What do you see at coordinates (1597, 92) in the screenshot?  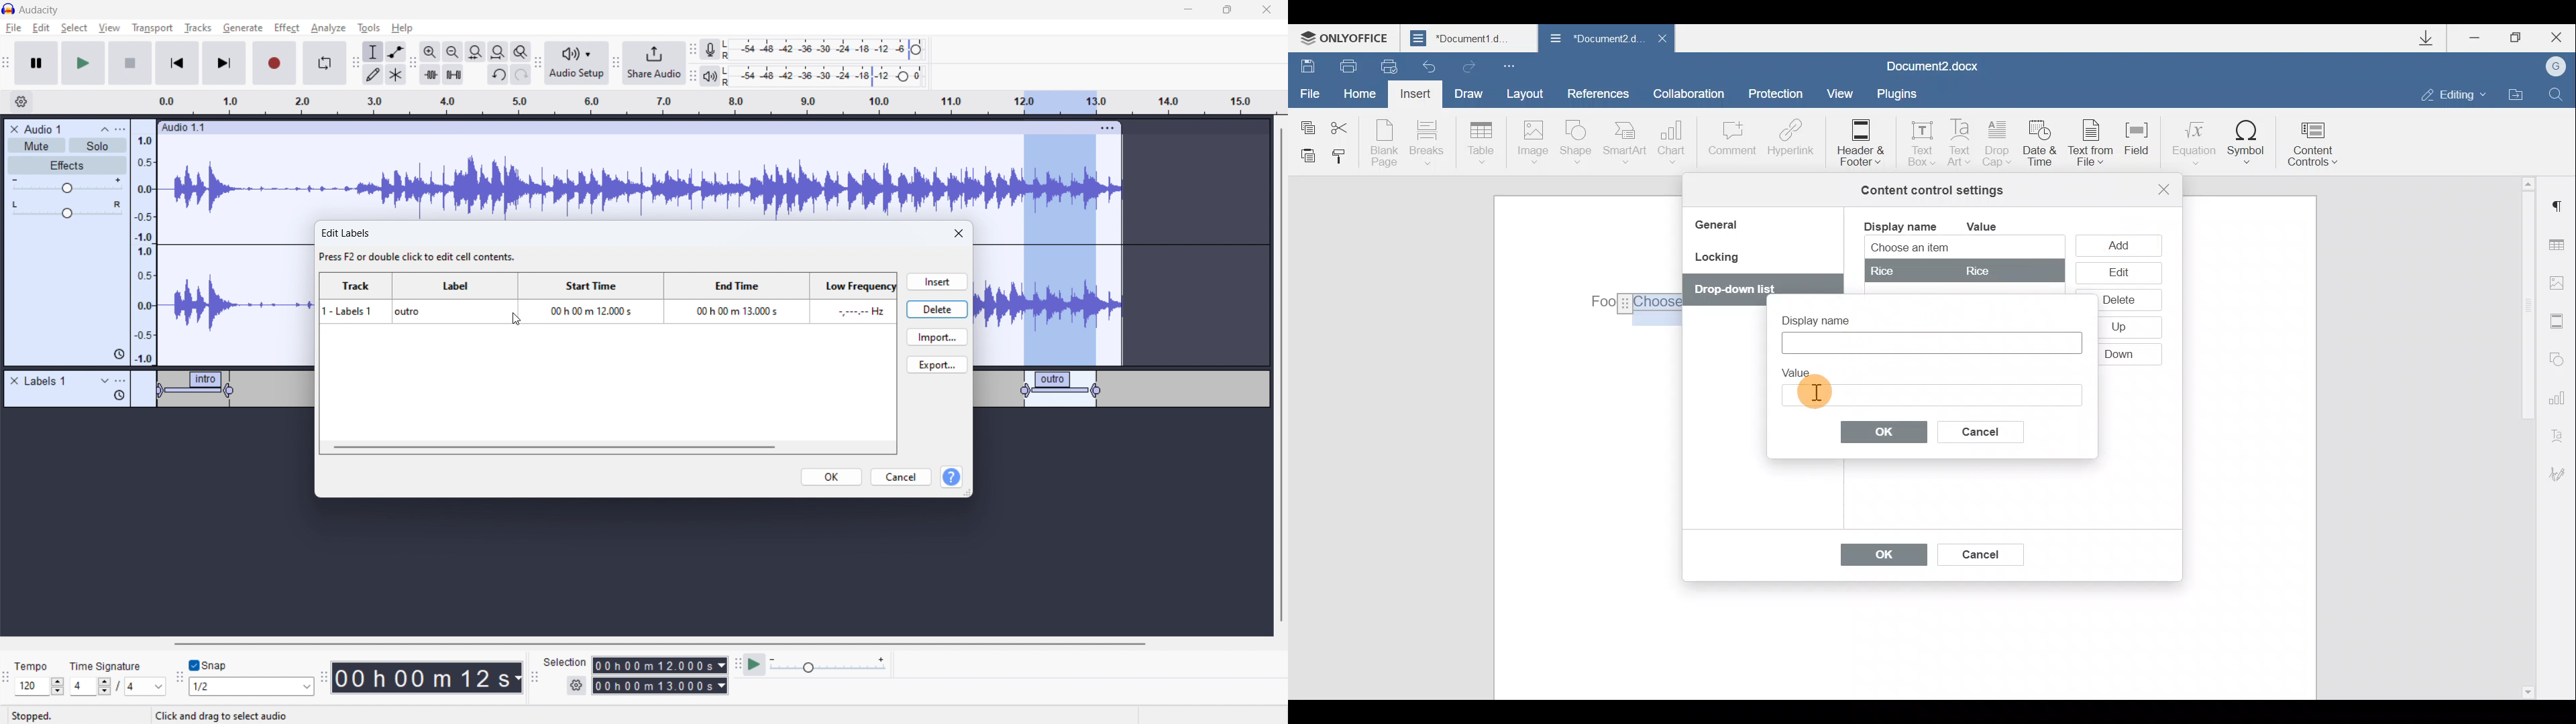 I see `References` at bounding box center [1597, 92].